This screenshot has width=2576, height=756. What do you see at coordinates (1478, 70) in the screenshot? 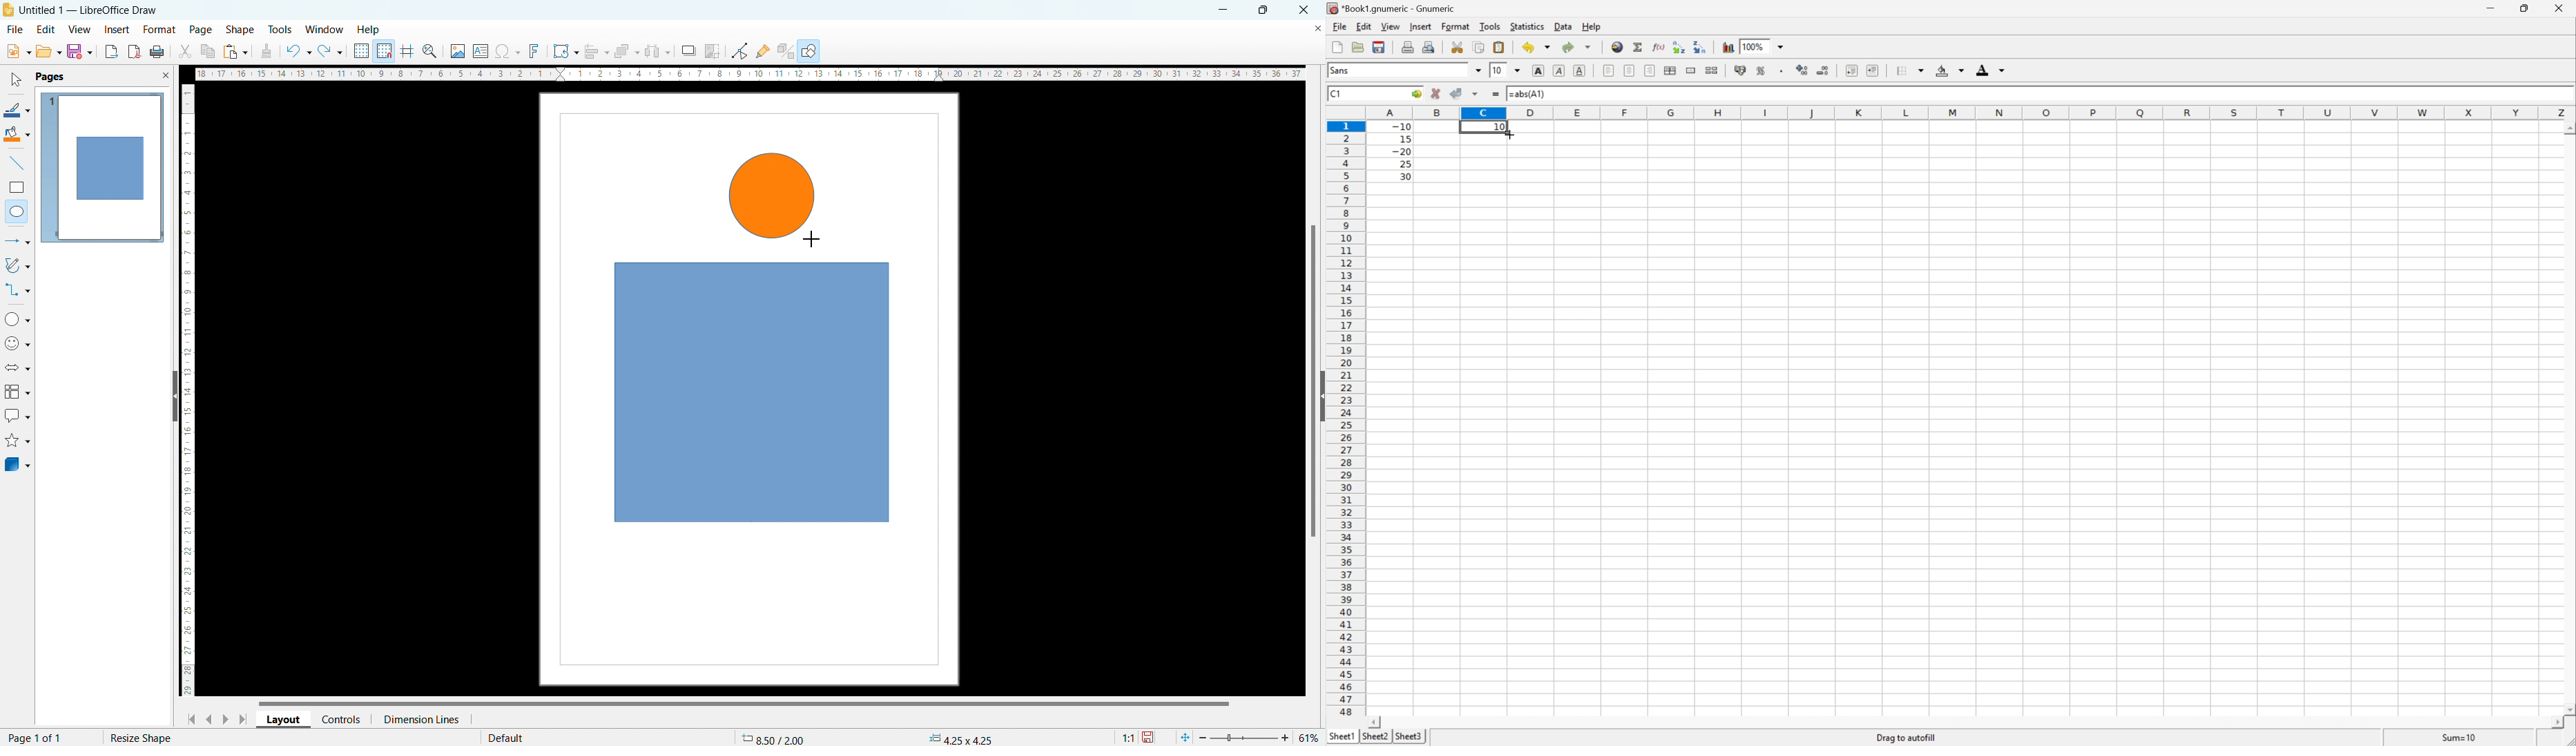
I see `Drop Down` at bounding box center [1478, 70].